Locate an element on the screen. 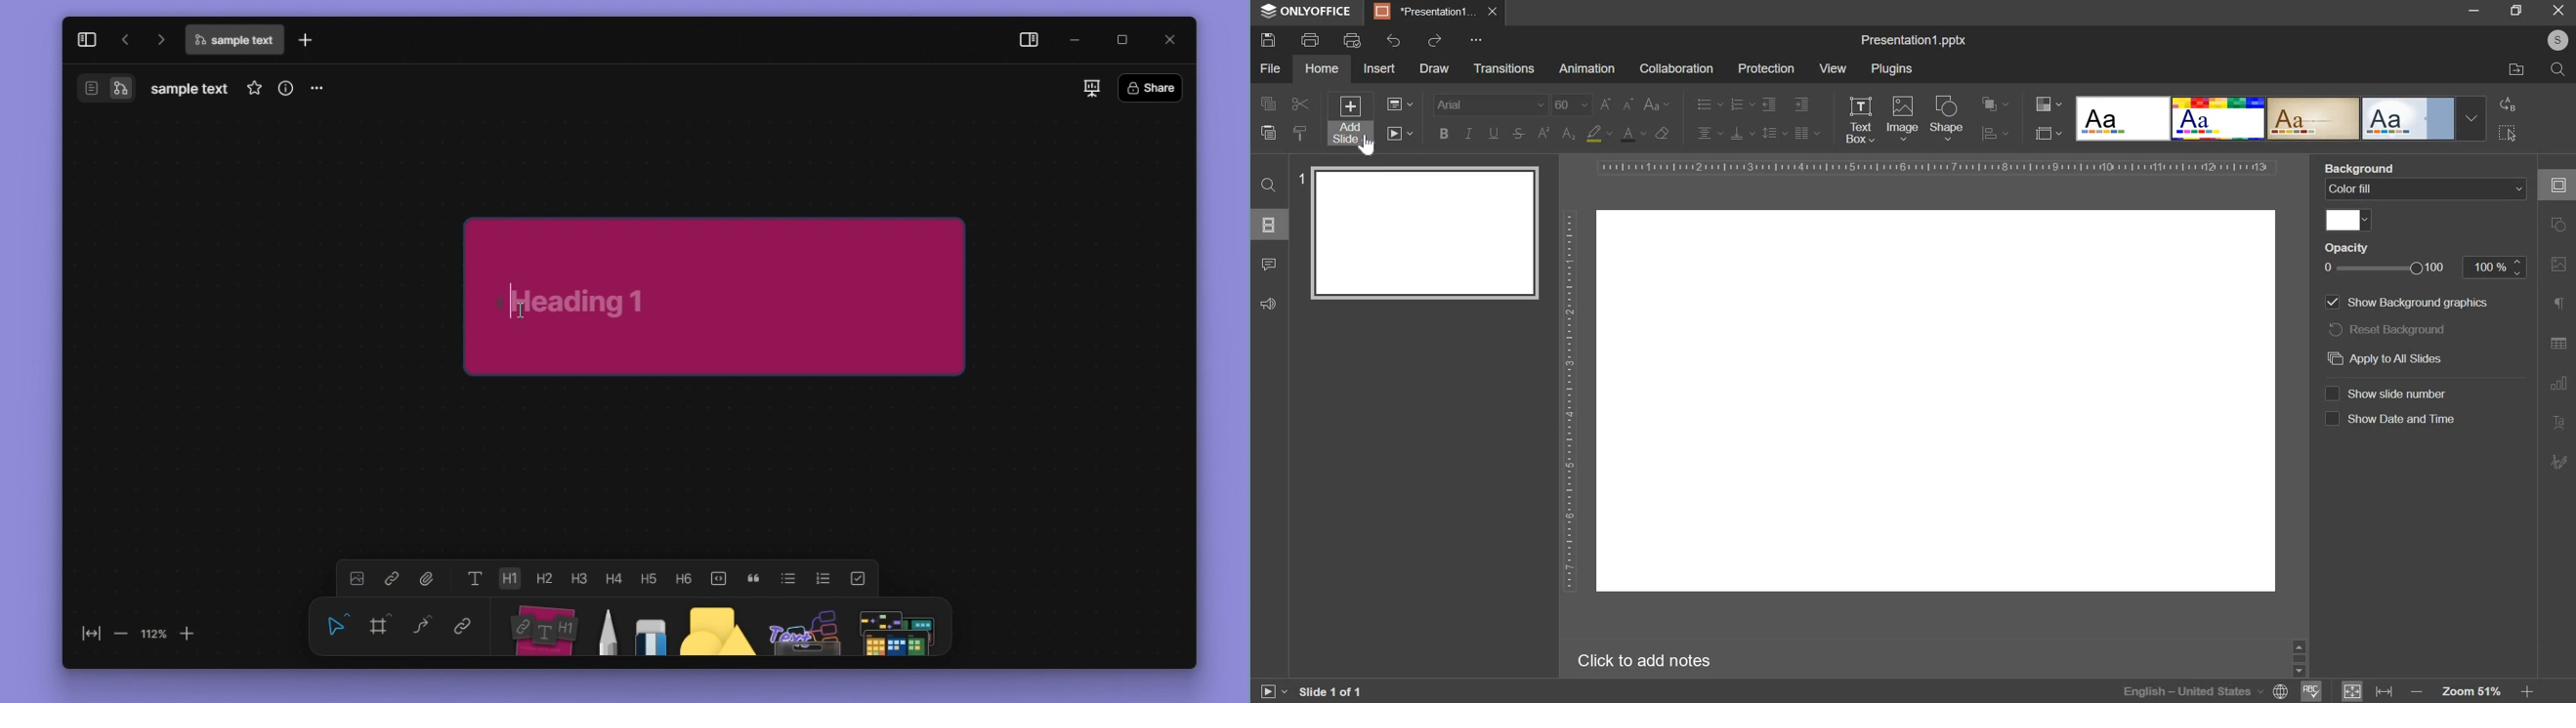 This screenshot has width=2576, height=728. increase indent is located at coordinates (1802, 105).